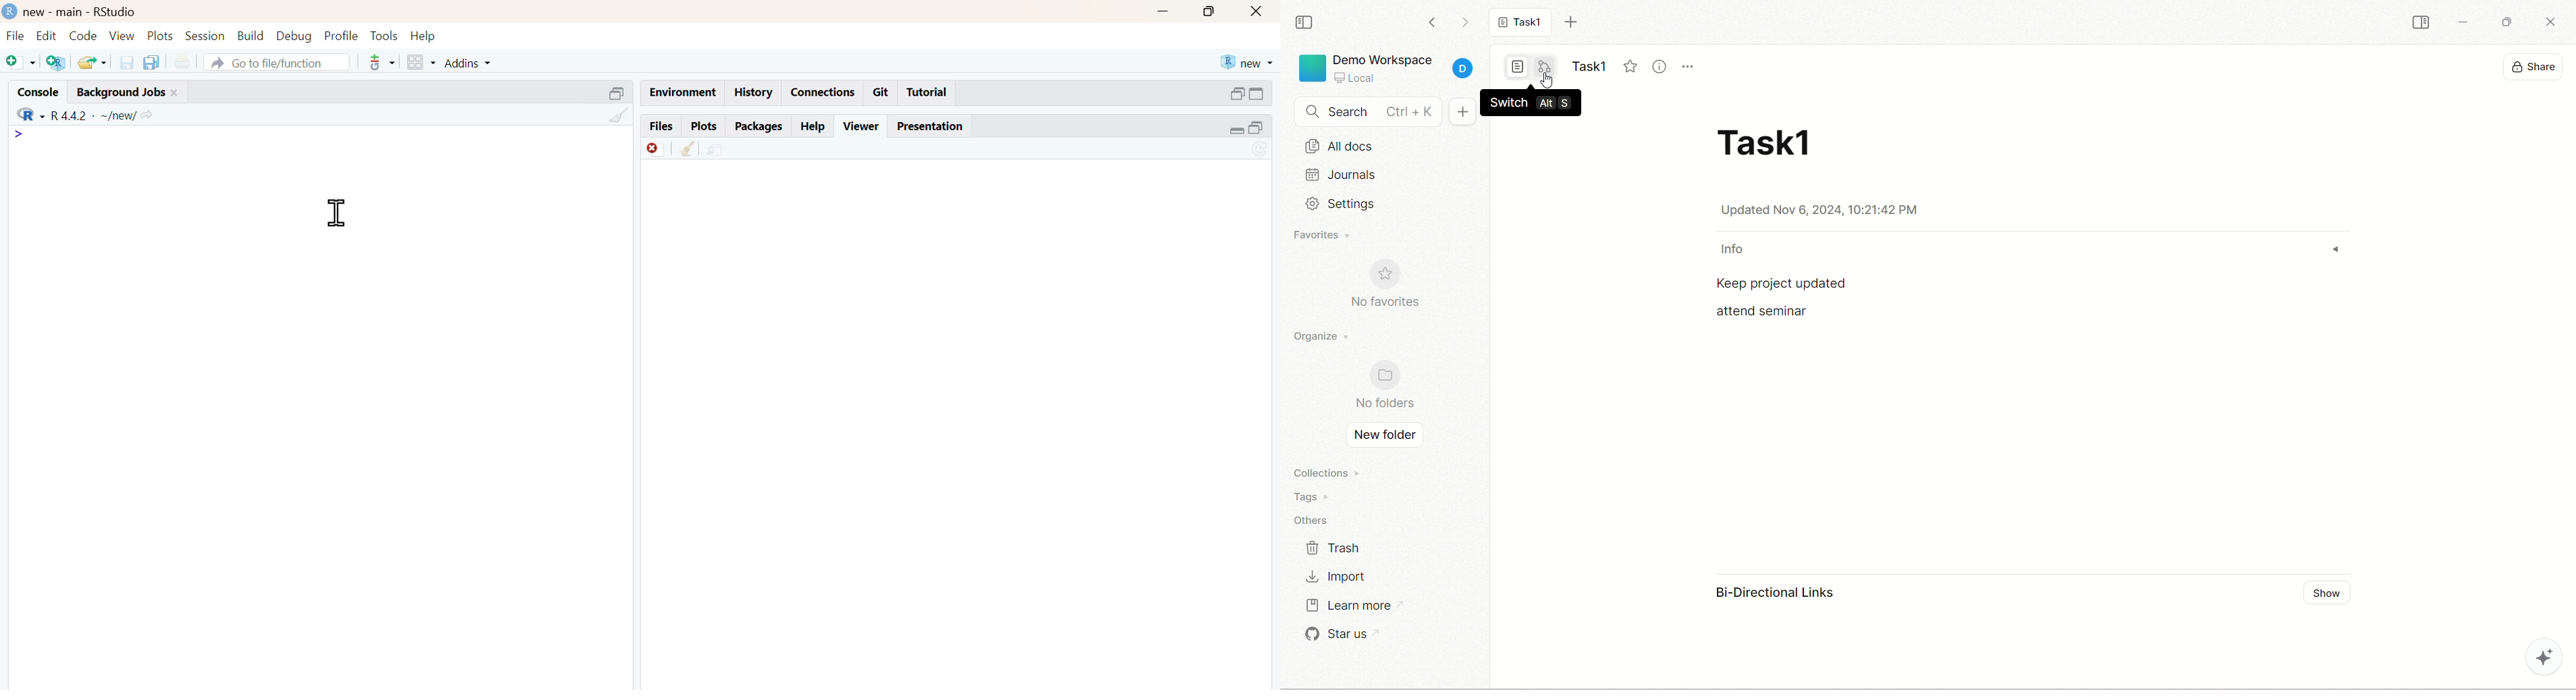 The height and width of the screenshot is (700, 2576). What do you see at coordinates (161, 37) in the screenshot?
I see `plots` at bounding box center [161, 37].